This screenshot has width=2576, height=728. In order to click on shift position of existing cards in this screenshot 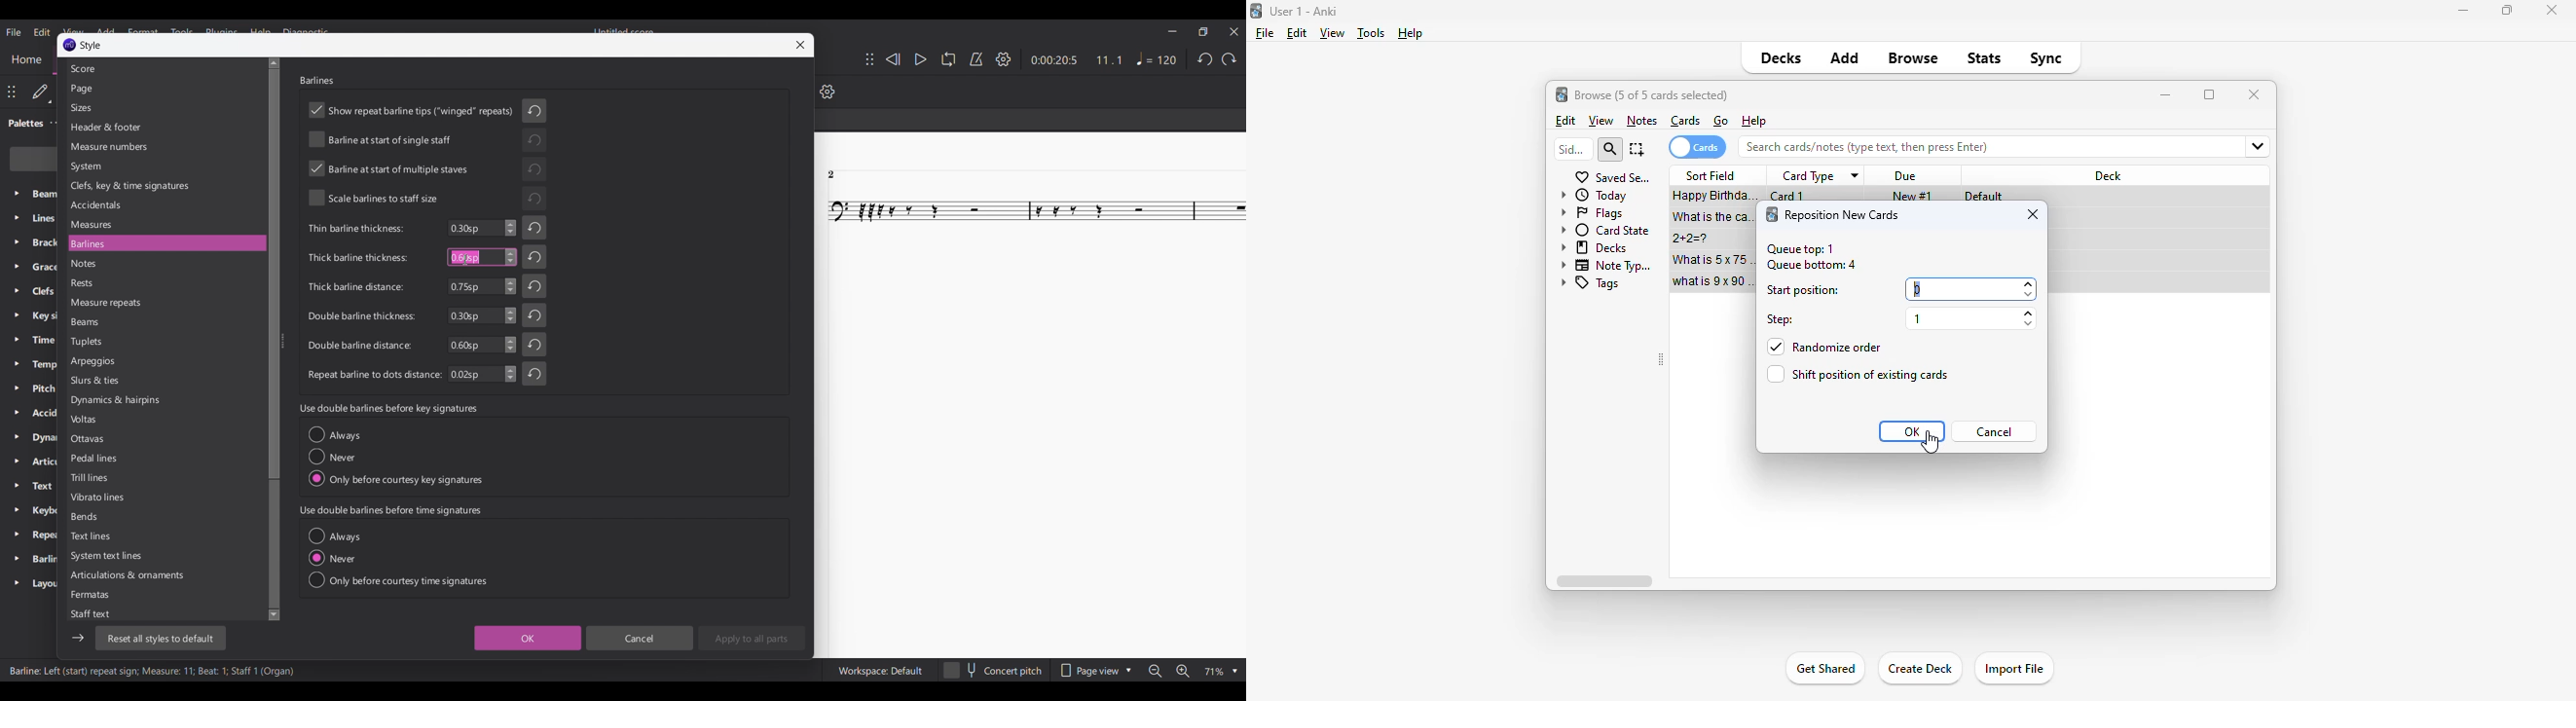, I will do `click(1858, 374)`.